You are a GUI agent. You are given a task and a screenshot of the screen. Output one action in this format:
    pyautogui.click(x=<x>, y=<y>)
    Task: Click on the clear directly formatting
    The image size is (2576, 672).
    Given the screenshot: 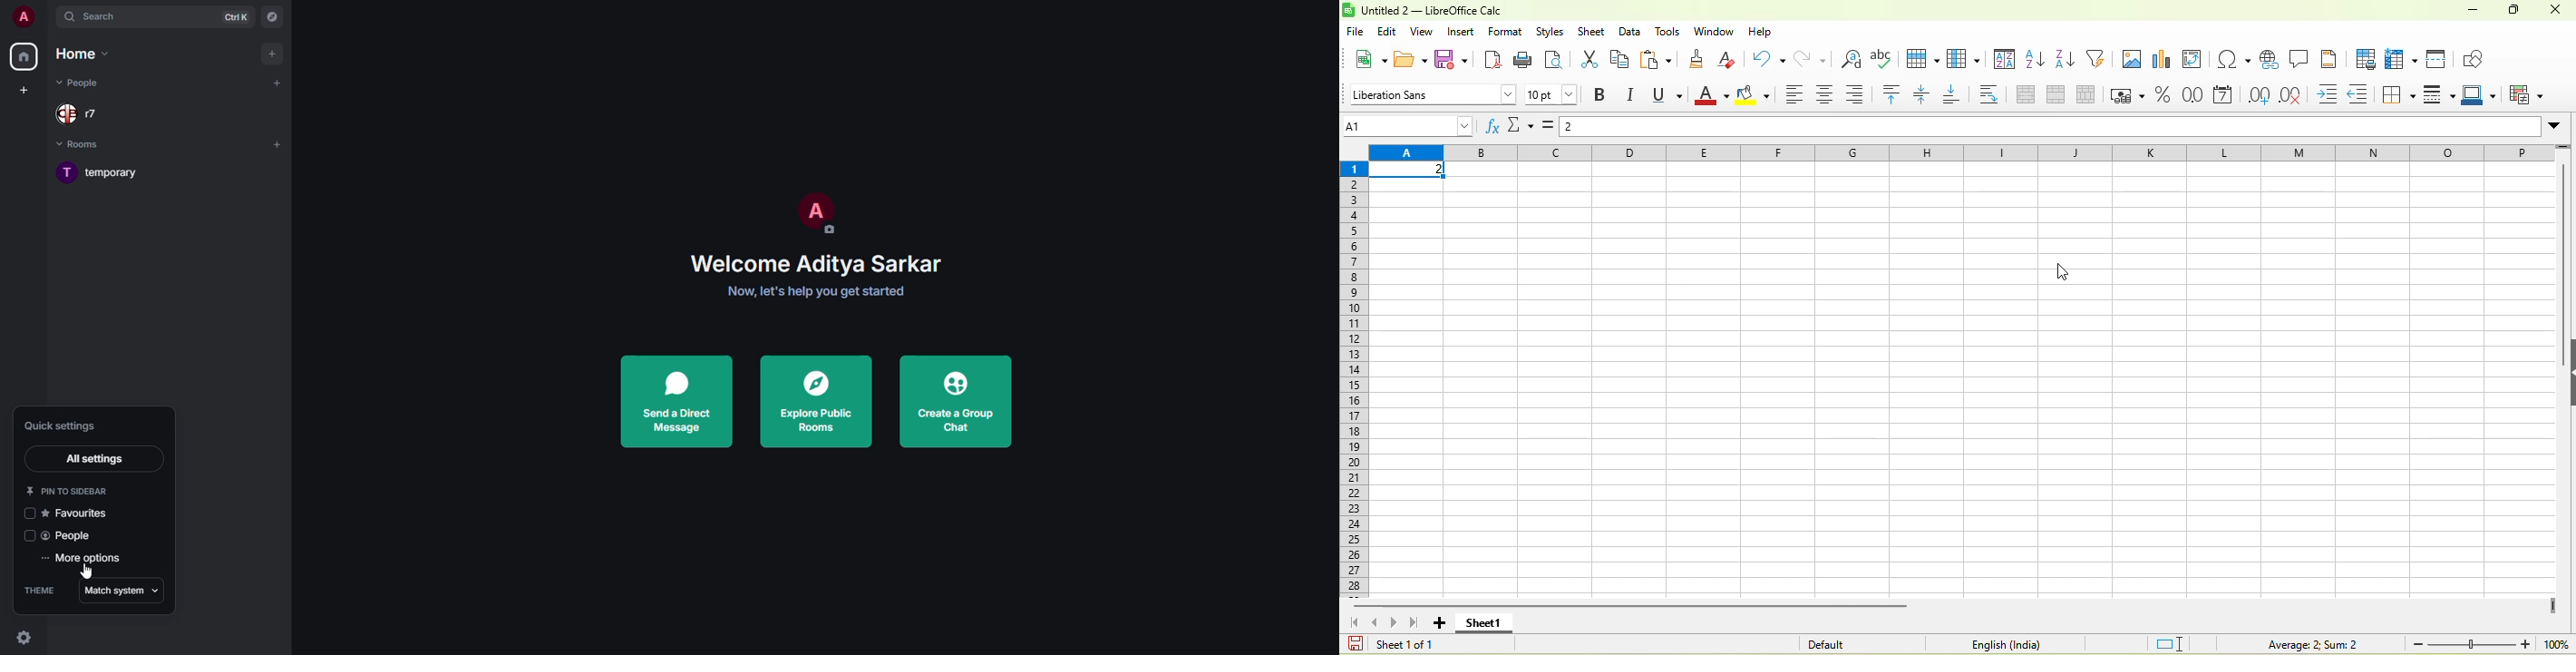 What is the action you would take?
    pyautogui.click(x=1735, y=59)
    